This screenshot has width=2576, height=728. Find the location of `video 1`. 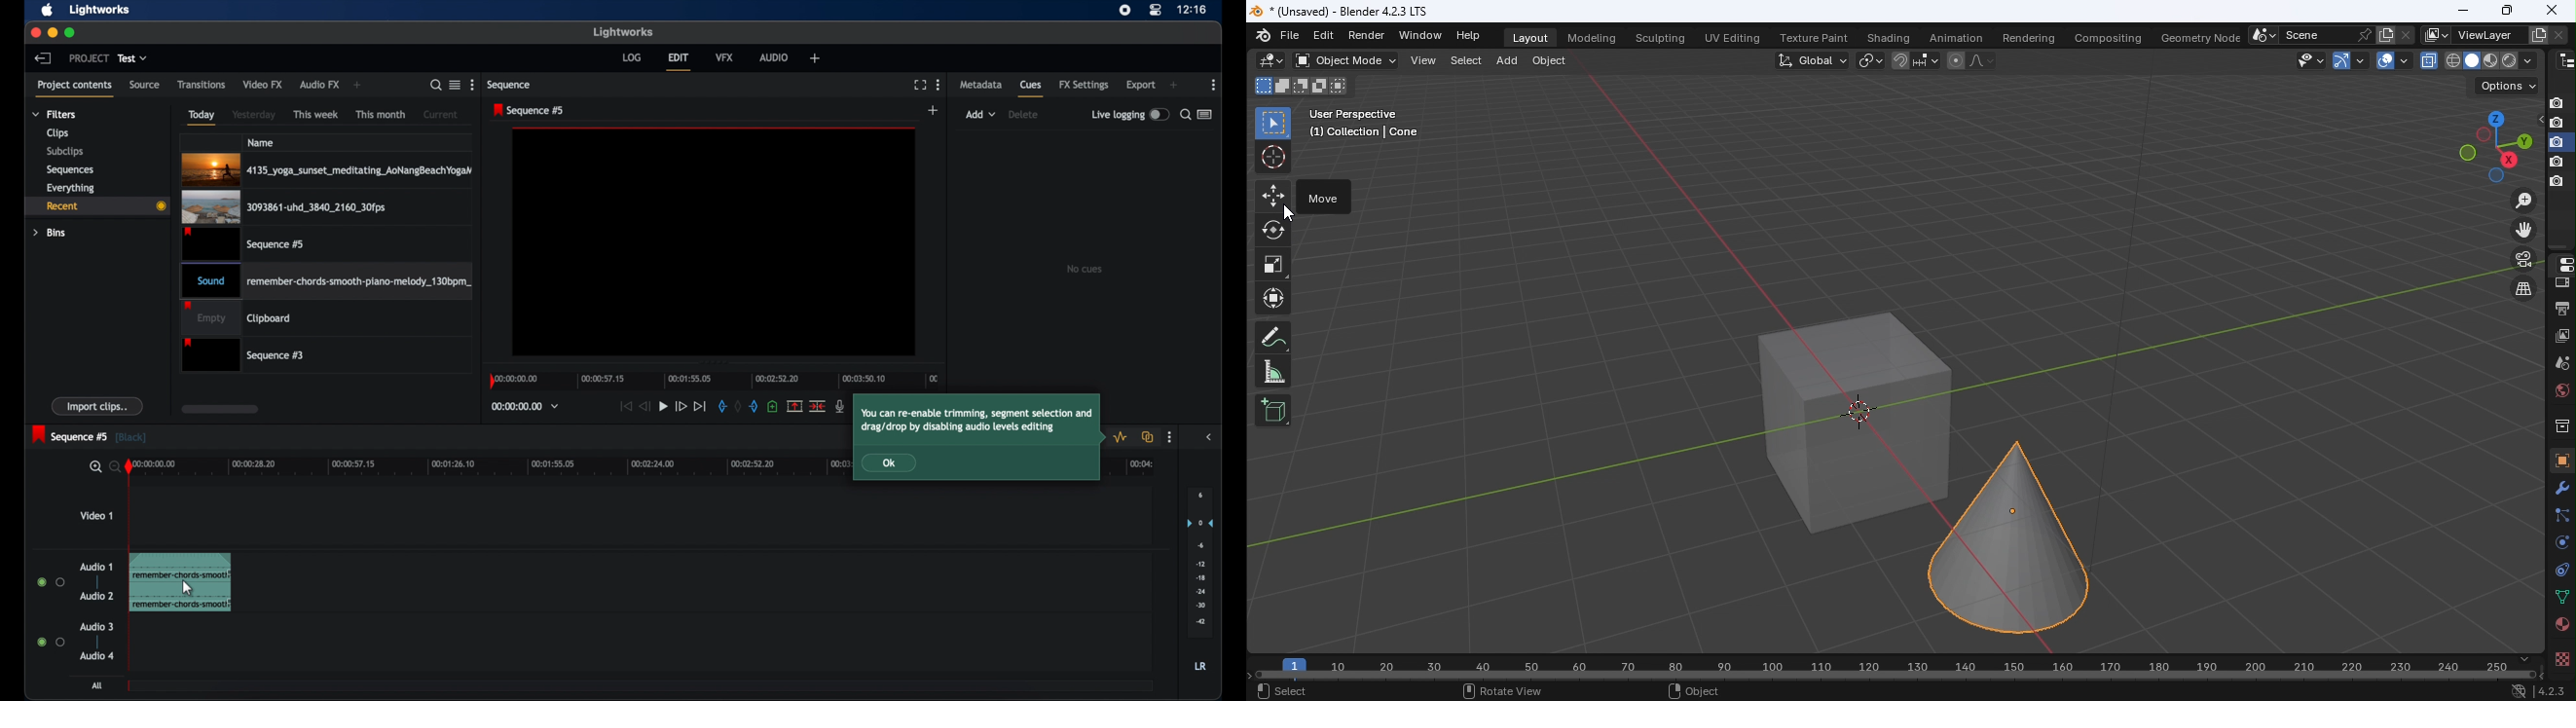

video 1 is located at coordinates (96, 515).